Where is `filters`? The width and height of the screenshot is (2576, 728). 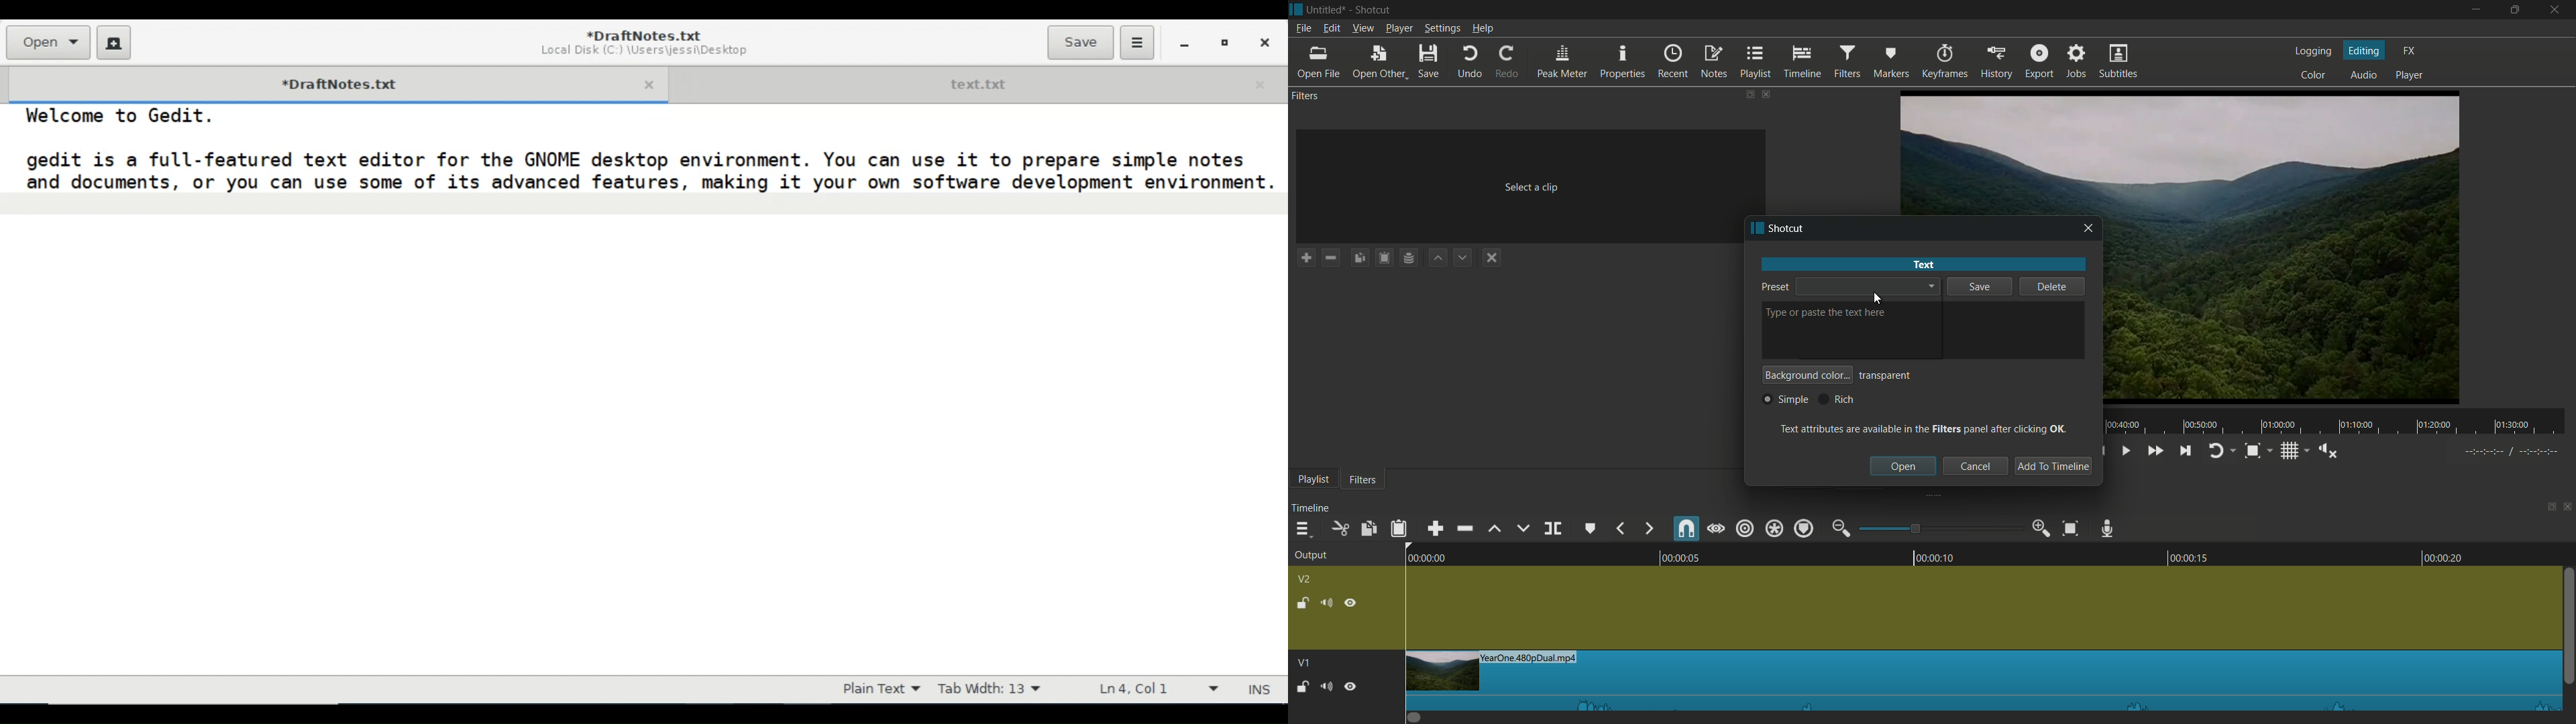 filters is located at coordinates (1846, 62).